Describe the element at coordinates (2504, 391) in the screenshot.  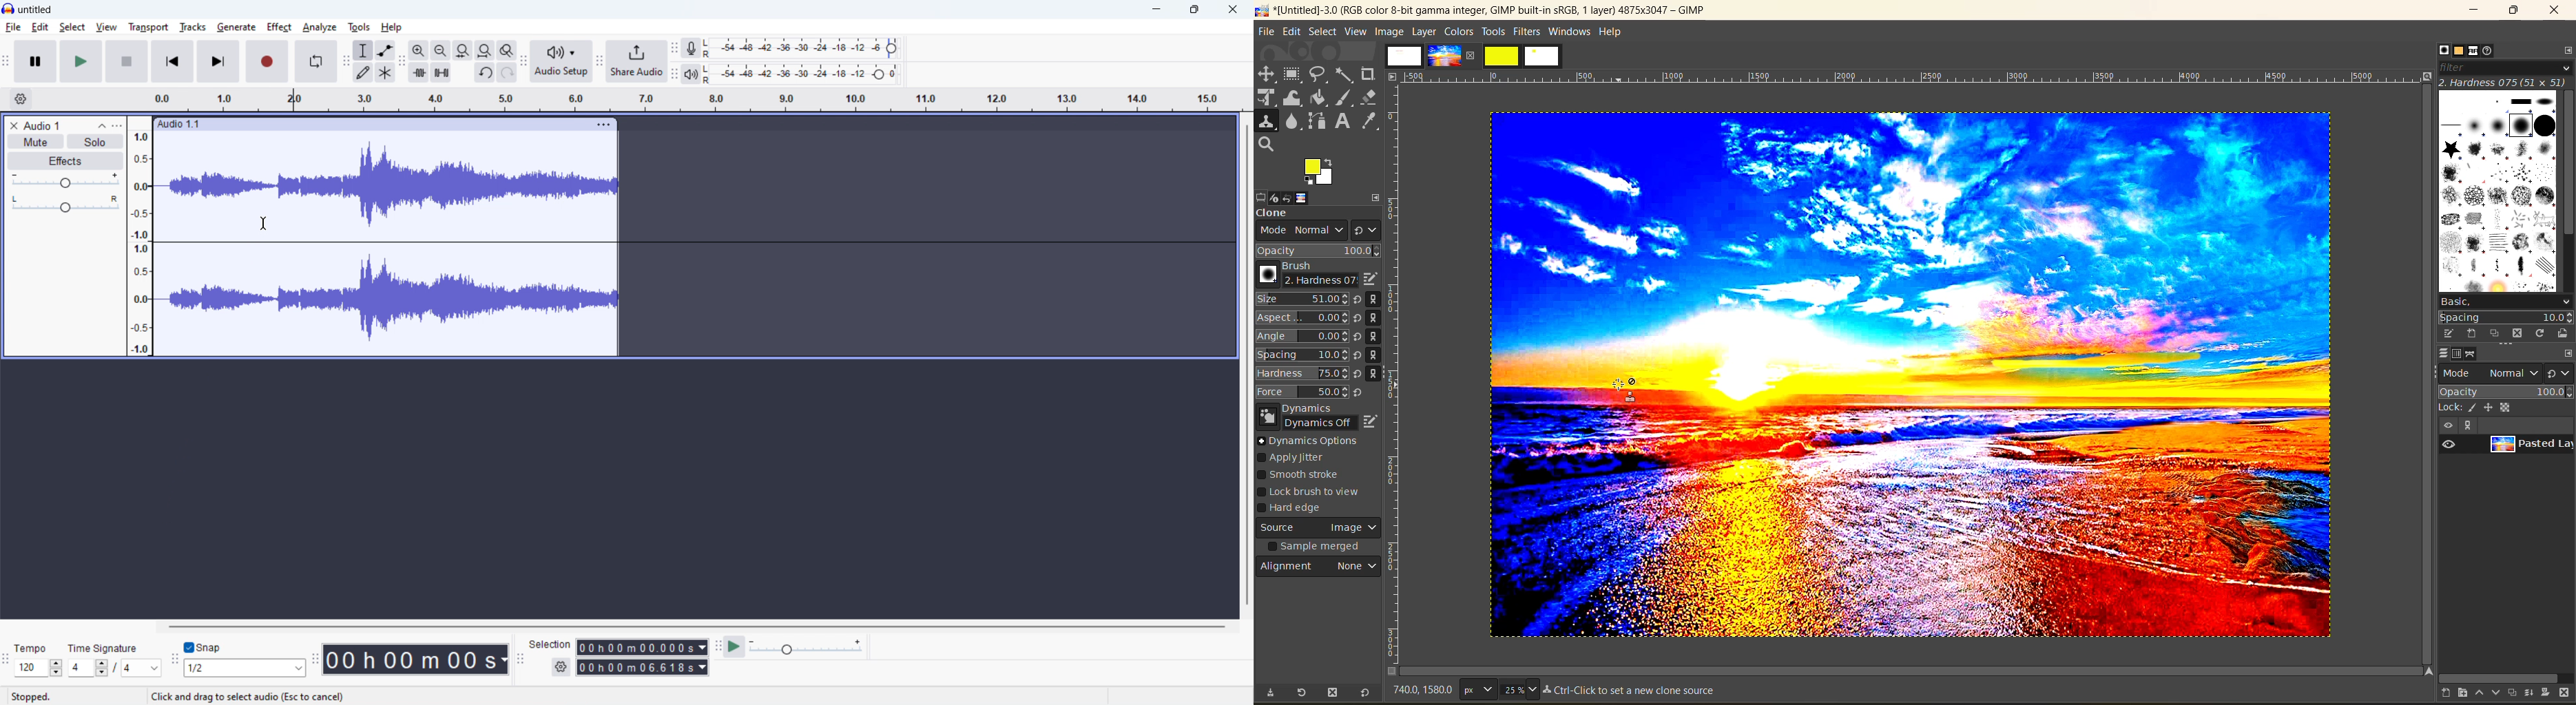
I see `opacity` at that location.